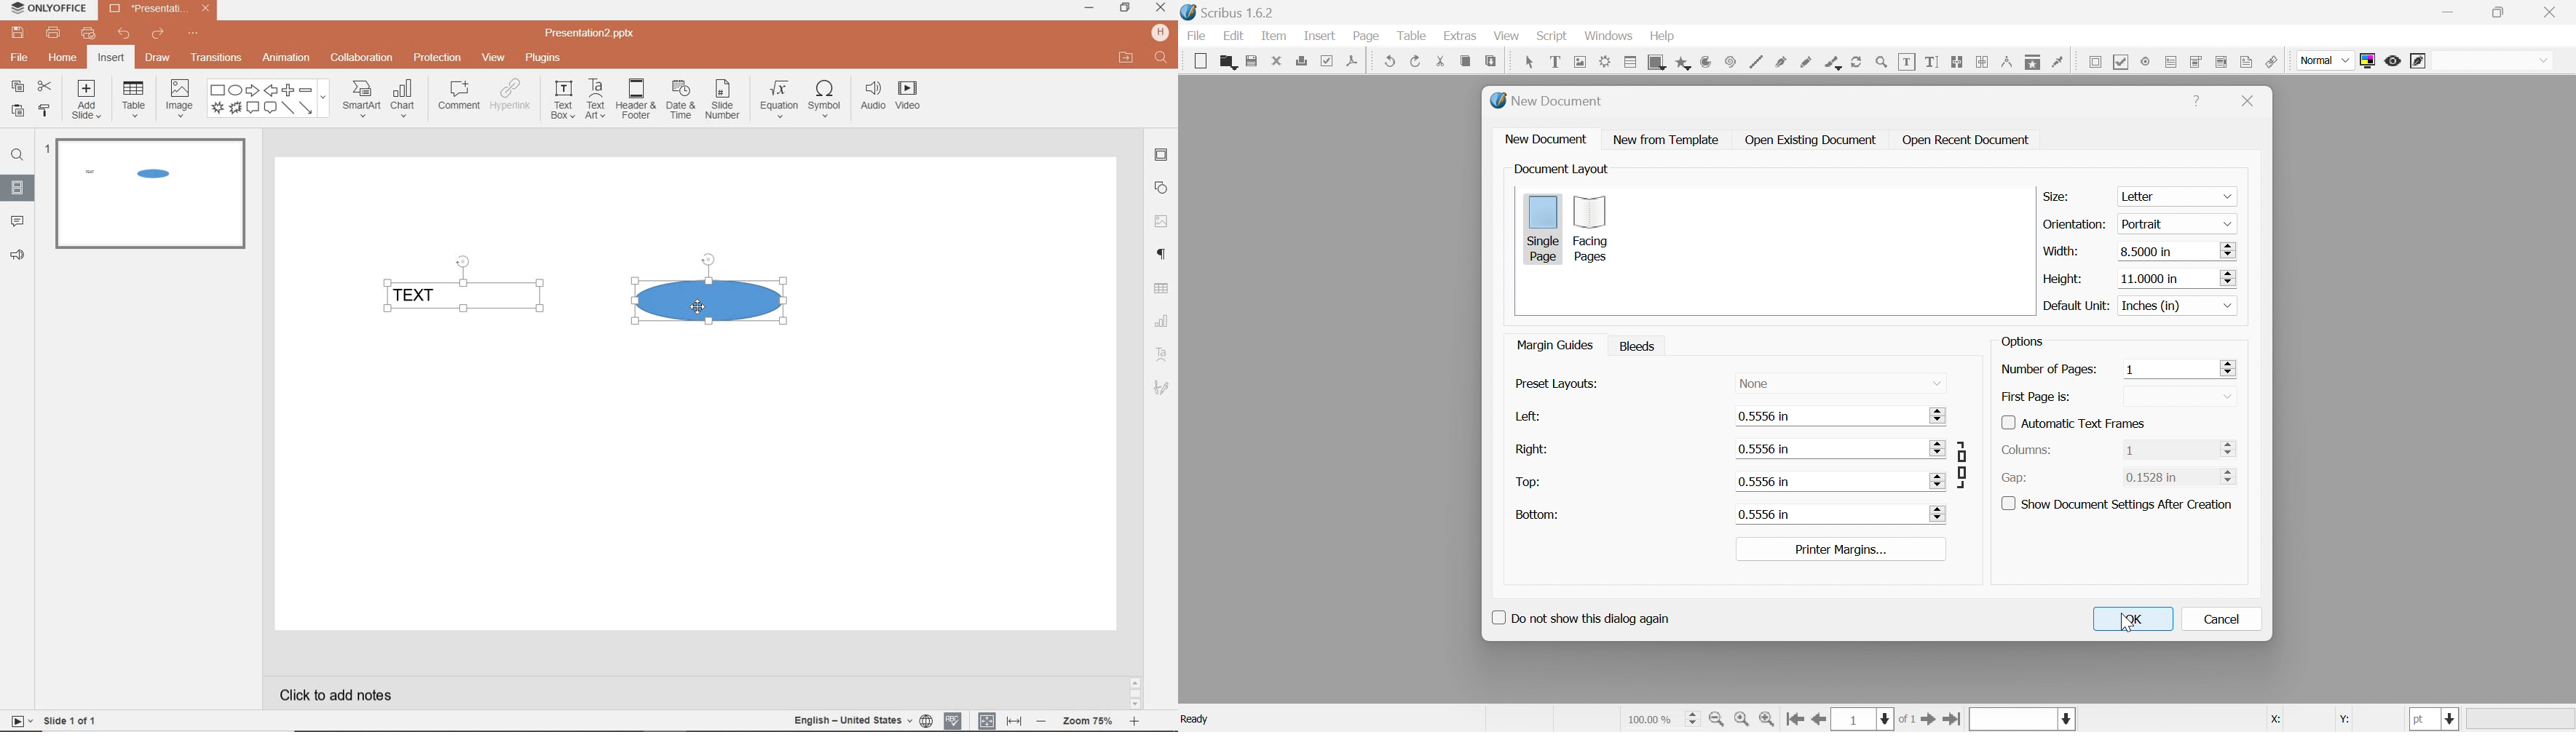 This screenshot has height=756, width=2576. I want to click on letter, so click(2178, 196).